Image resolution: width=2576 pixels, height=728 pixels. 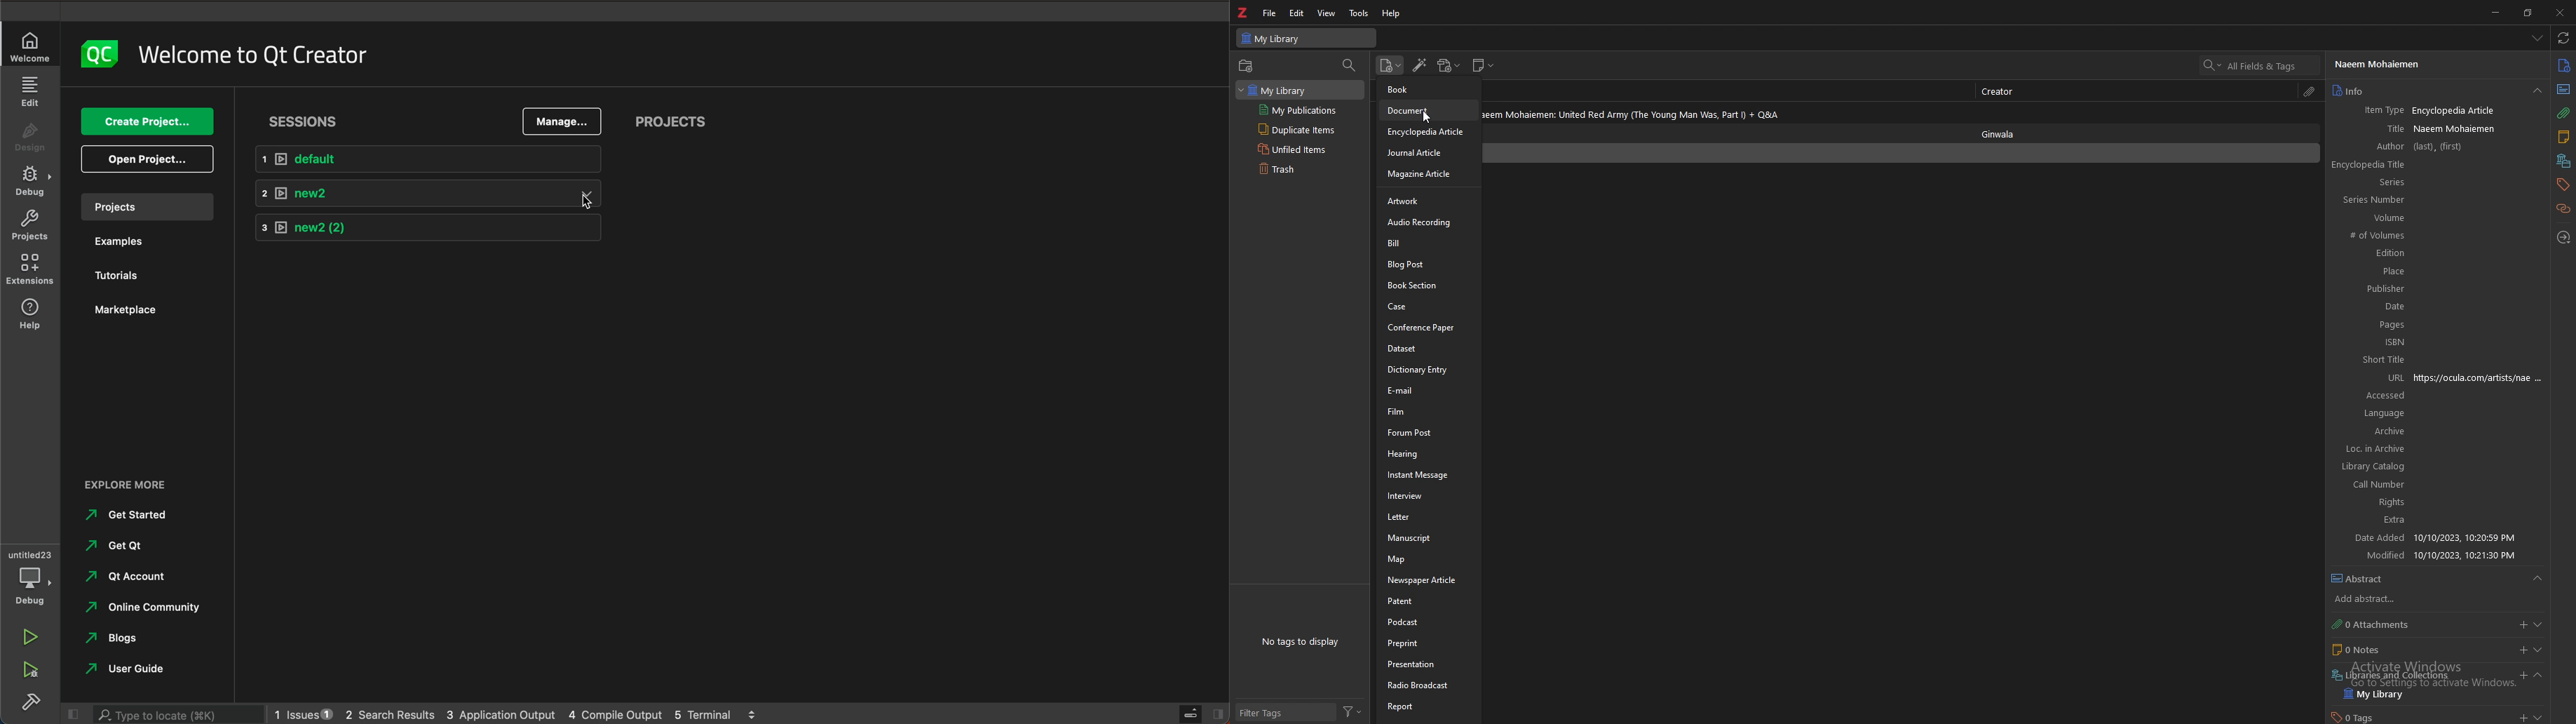 What do you see at coordinates (1727, 112) in the screenshot?
I see `item` at bounding box center [1727, 112].